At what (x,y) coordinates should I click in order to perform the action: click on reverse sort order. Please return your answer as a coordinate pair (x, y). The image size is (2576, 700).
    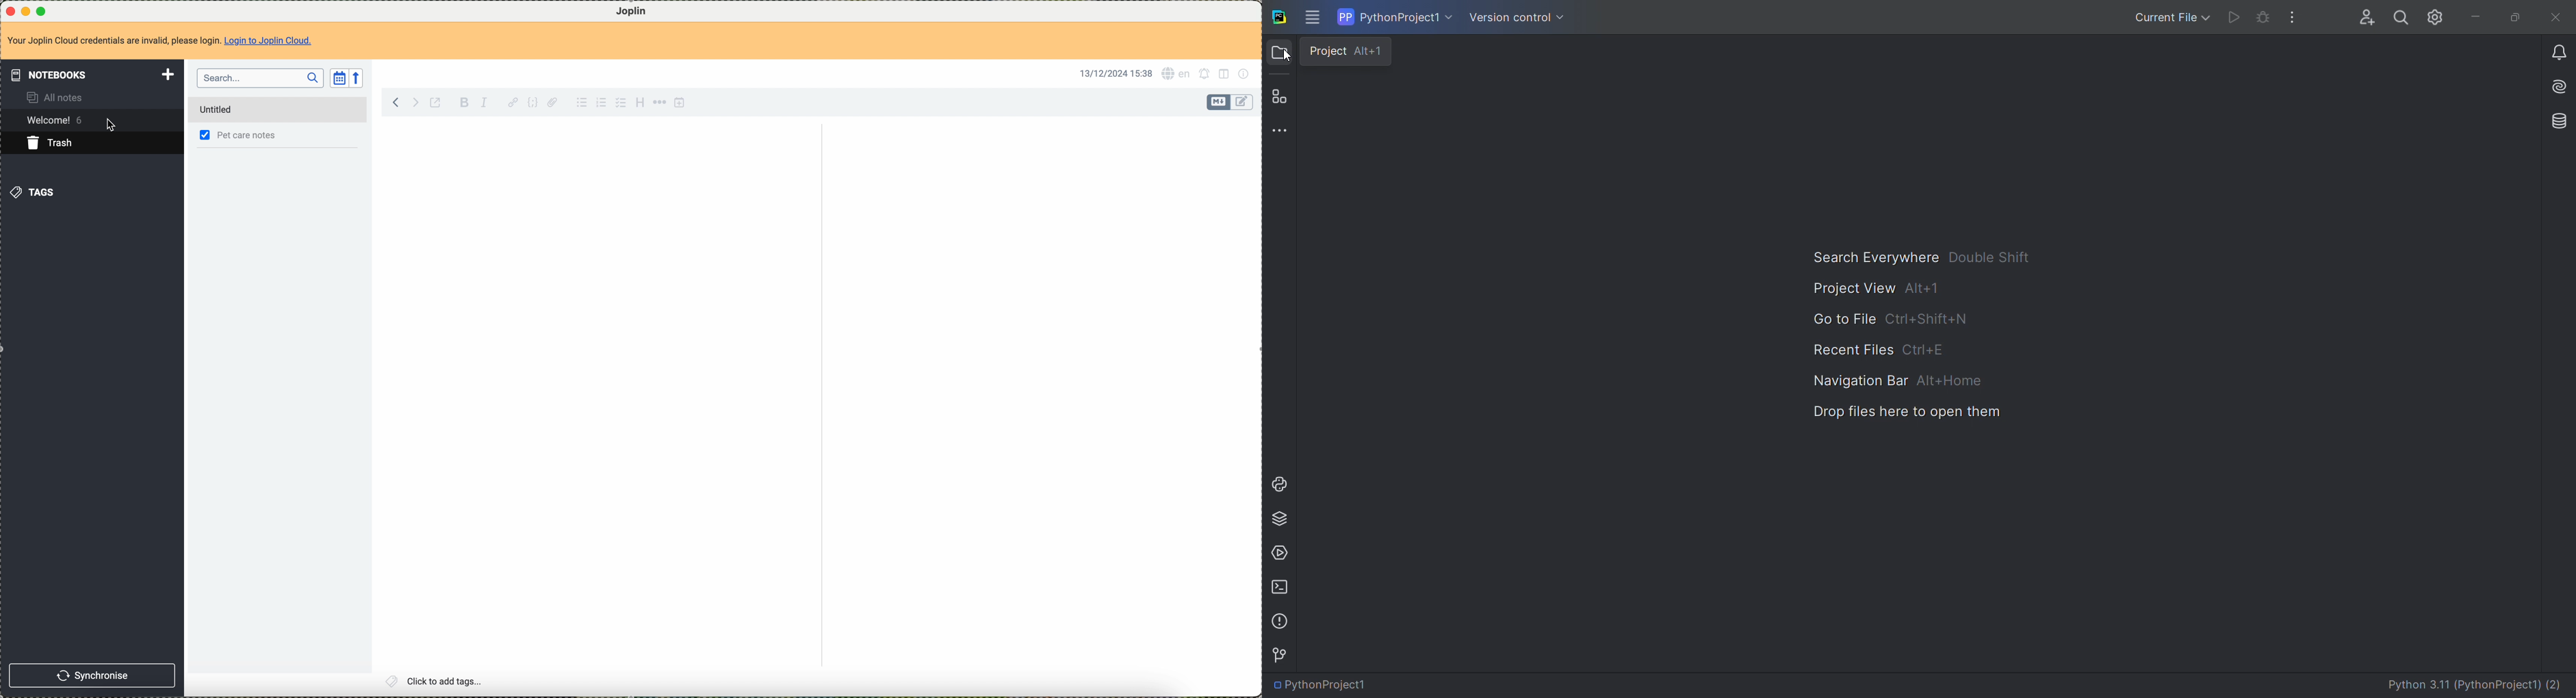
    Looking at the image, I should click on (360, 78).